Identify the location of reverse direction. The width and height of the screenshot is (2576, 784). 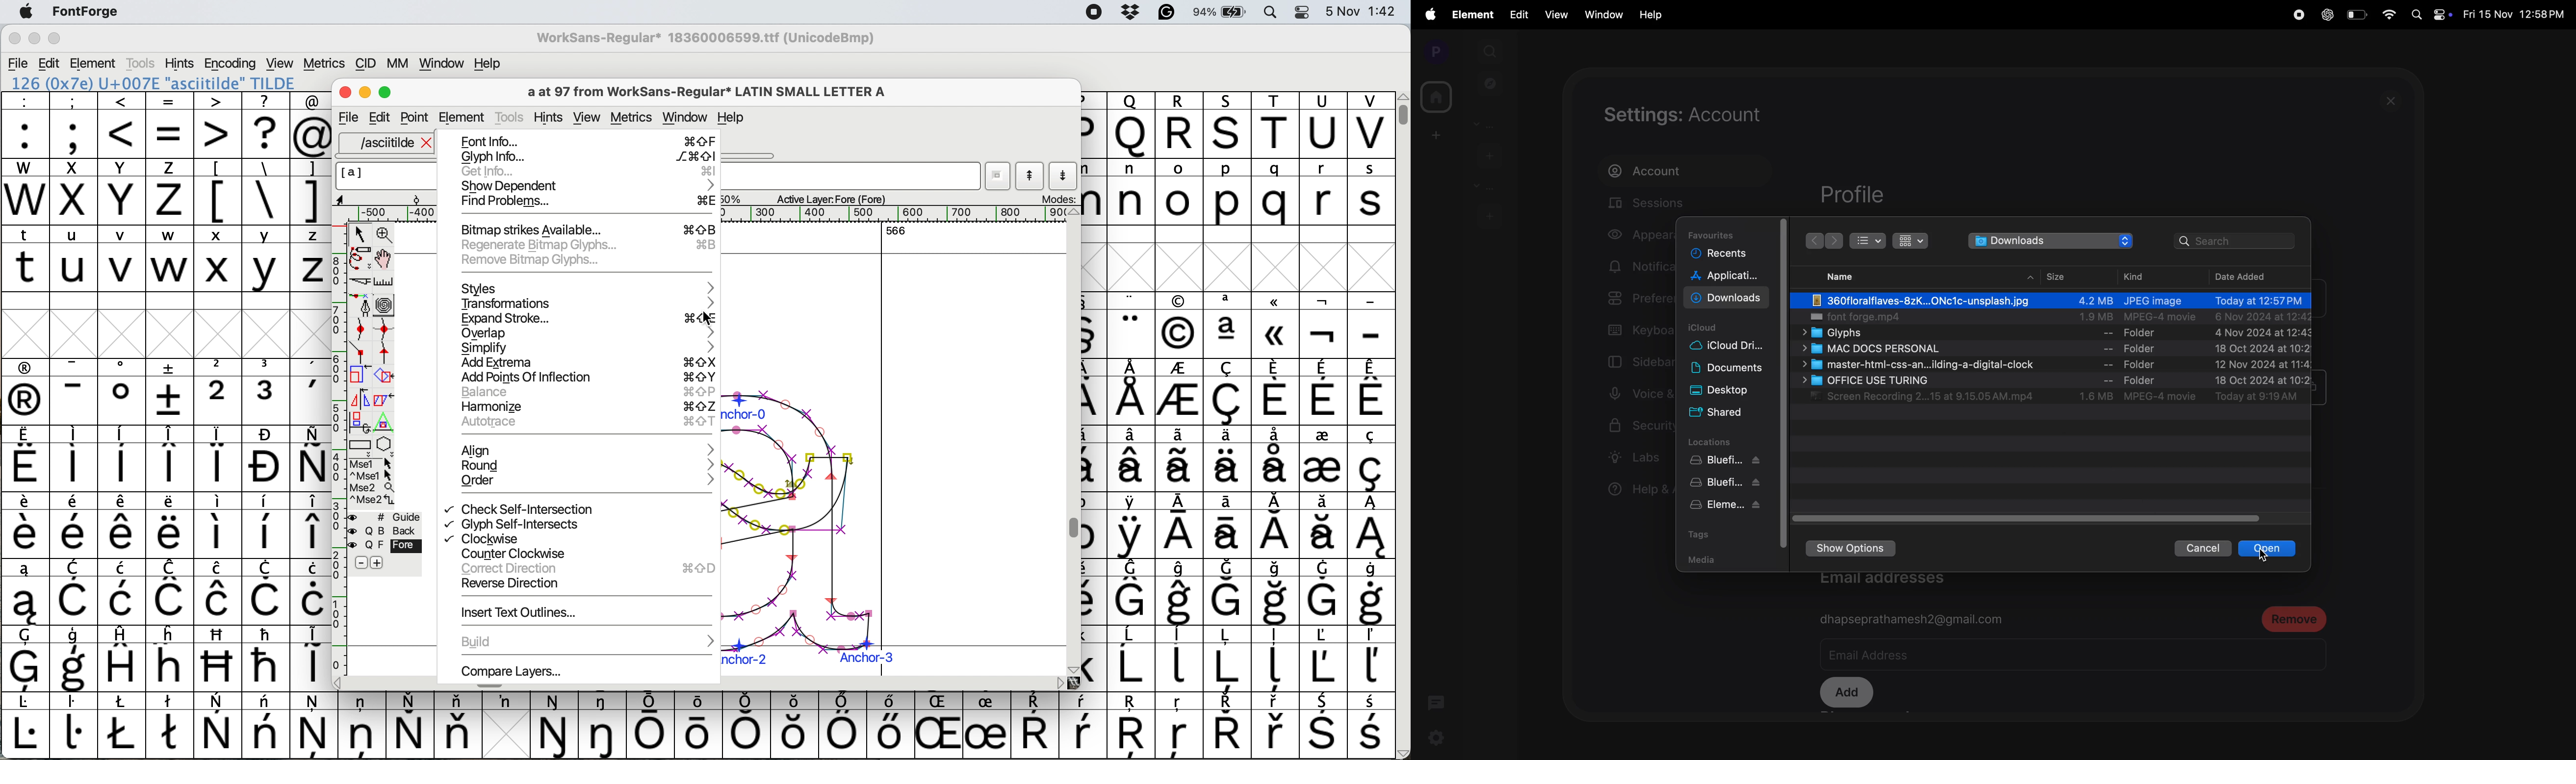
(576, 584).